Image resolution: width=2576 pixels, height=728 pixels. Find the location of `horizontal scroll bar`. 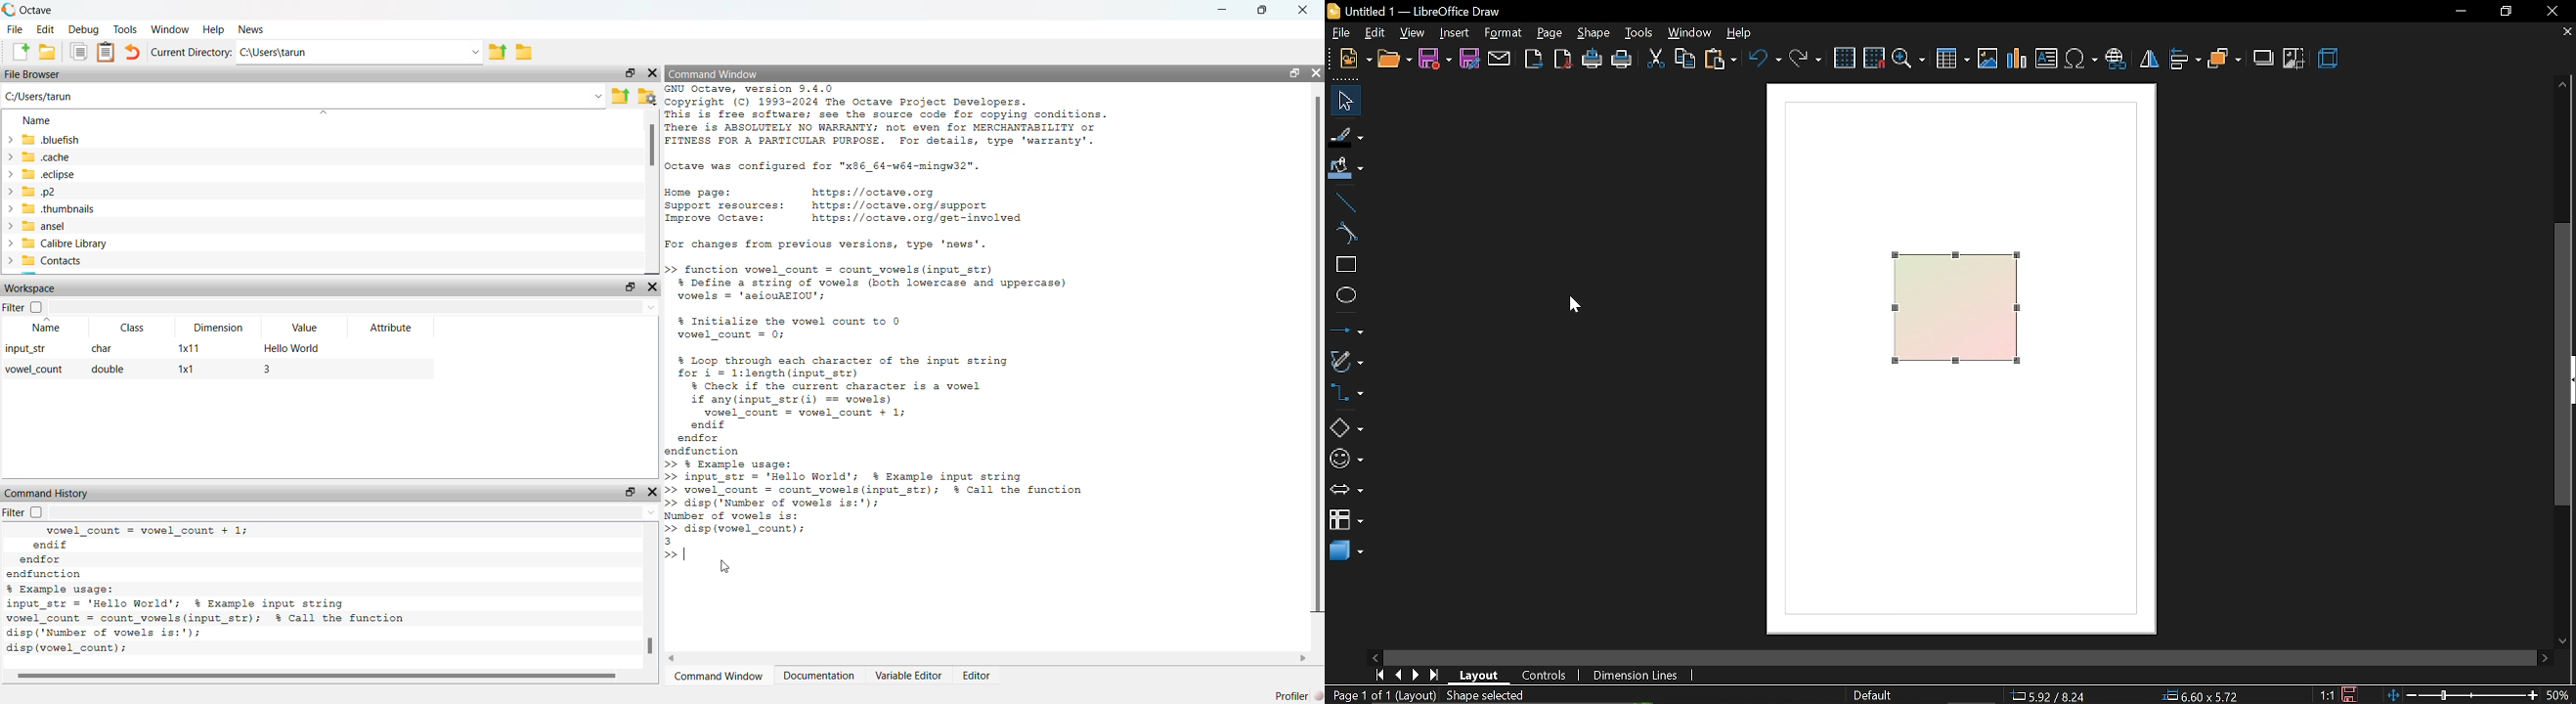

horizontal scroll bar is located at coordinates (322, 676).